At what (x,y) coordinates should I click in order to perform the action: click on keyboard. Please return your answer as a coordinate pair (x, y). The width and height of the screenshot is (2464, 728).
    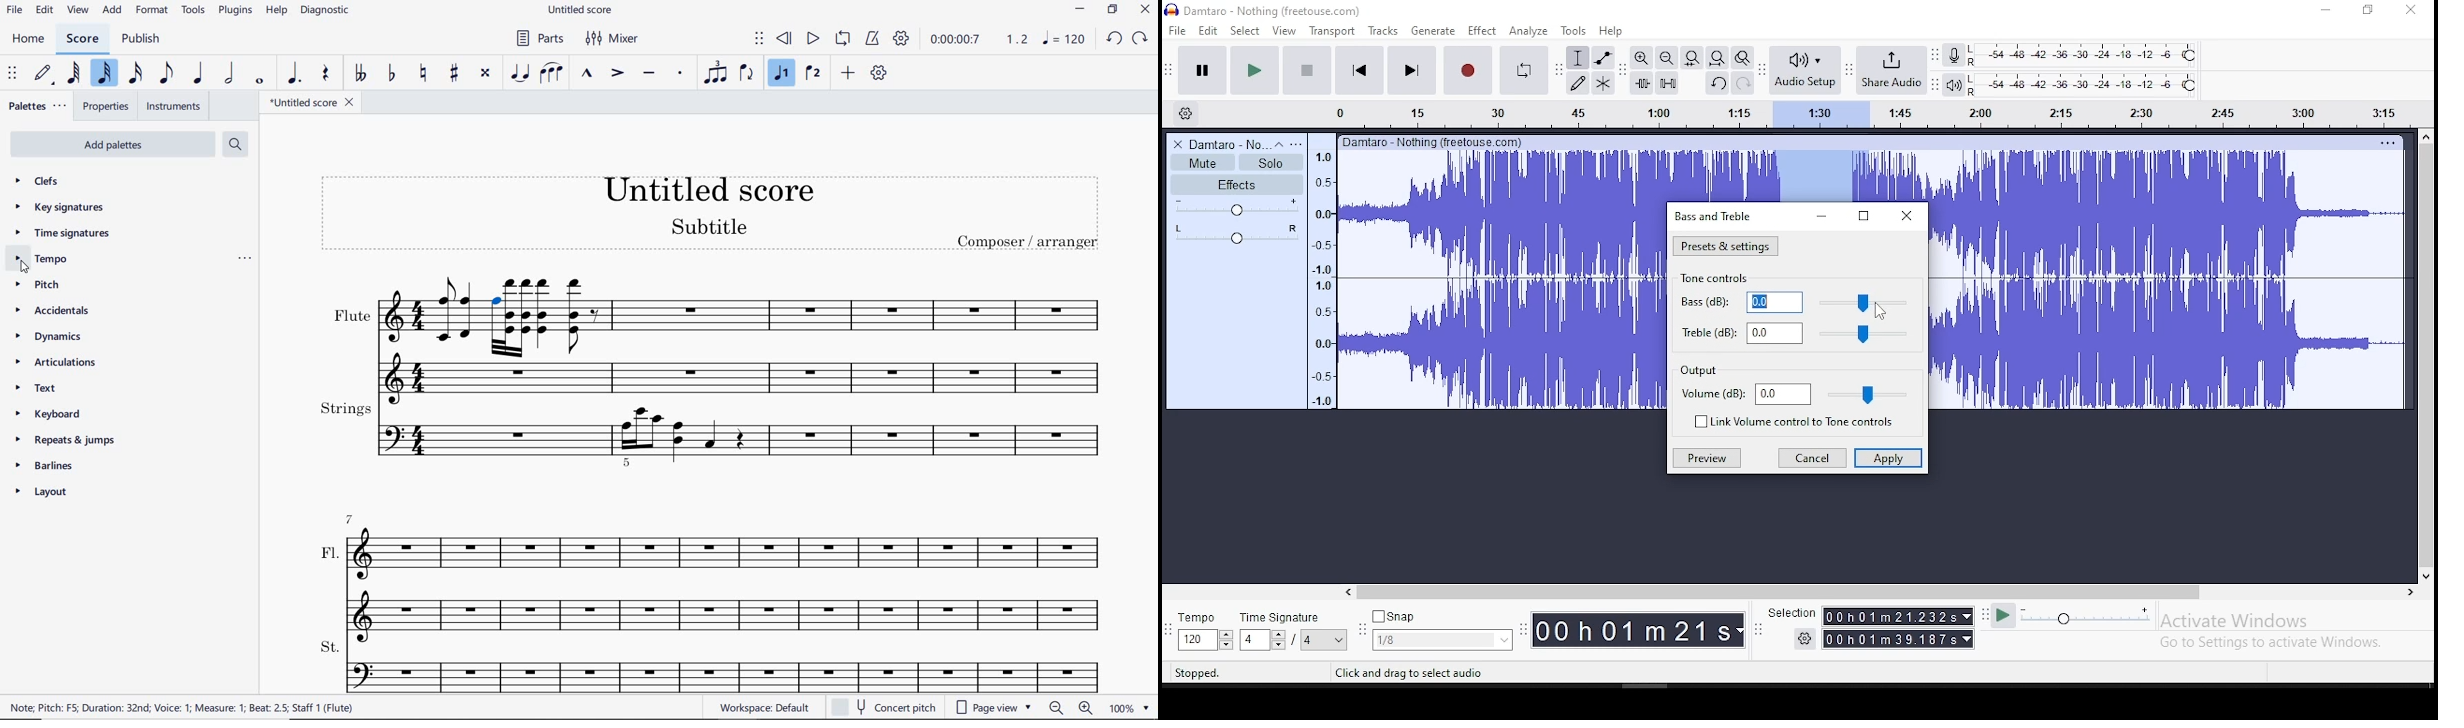
    Looking at the image, I should click on (63, 415).